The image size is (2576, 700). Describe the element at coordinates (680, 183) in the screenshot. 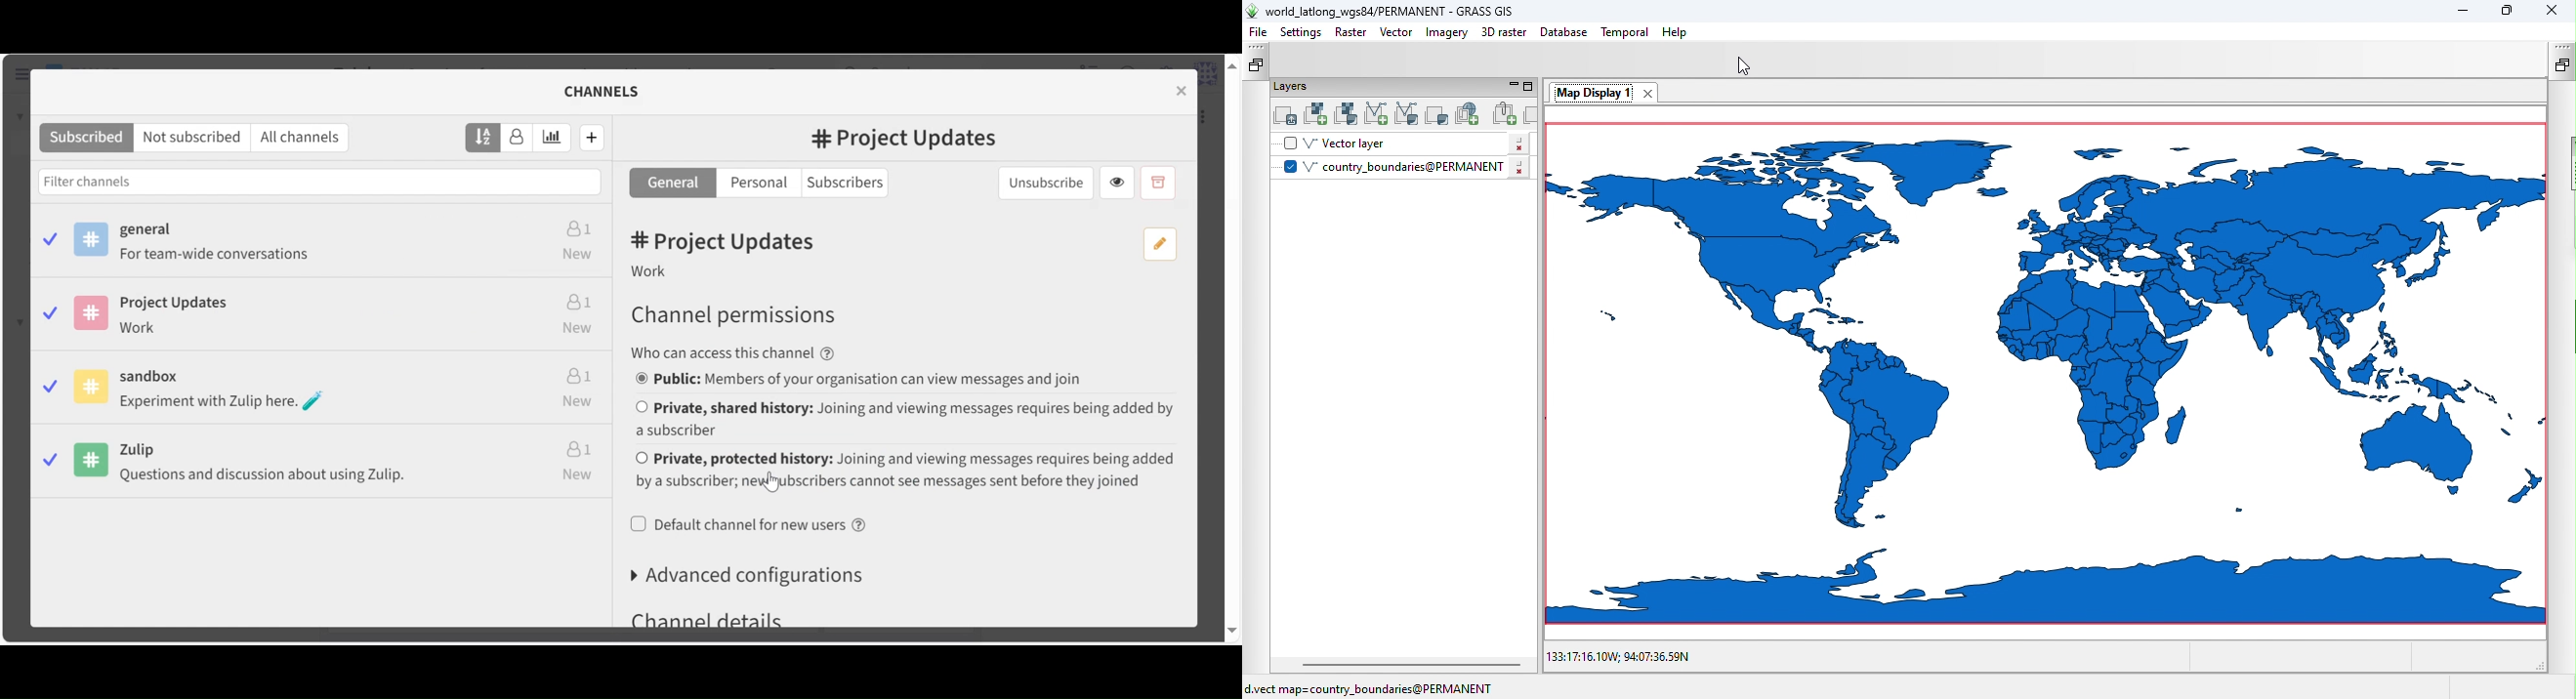

I see `General` at that location.